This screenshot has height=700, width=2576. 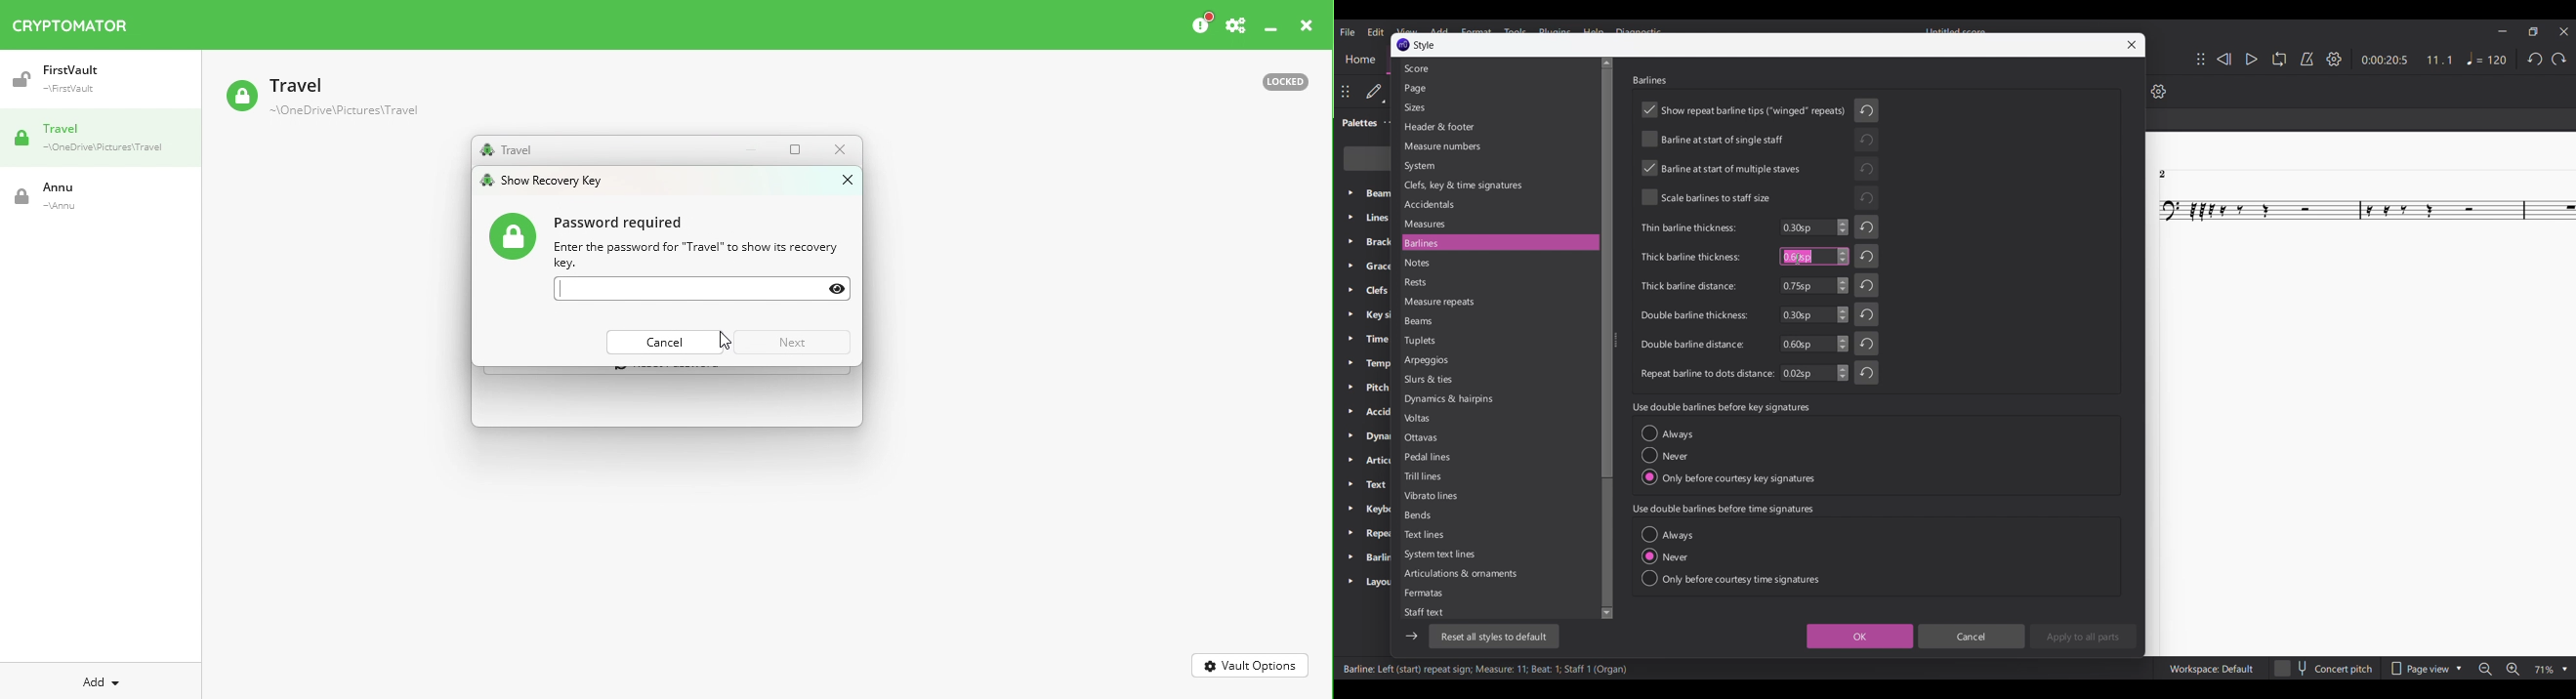 I want to click on Add new vault, so click(x=102, y=679).